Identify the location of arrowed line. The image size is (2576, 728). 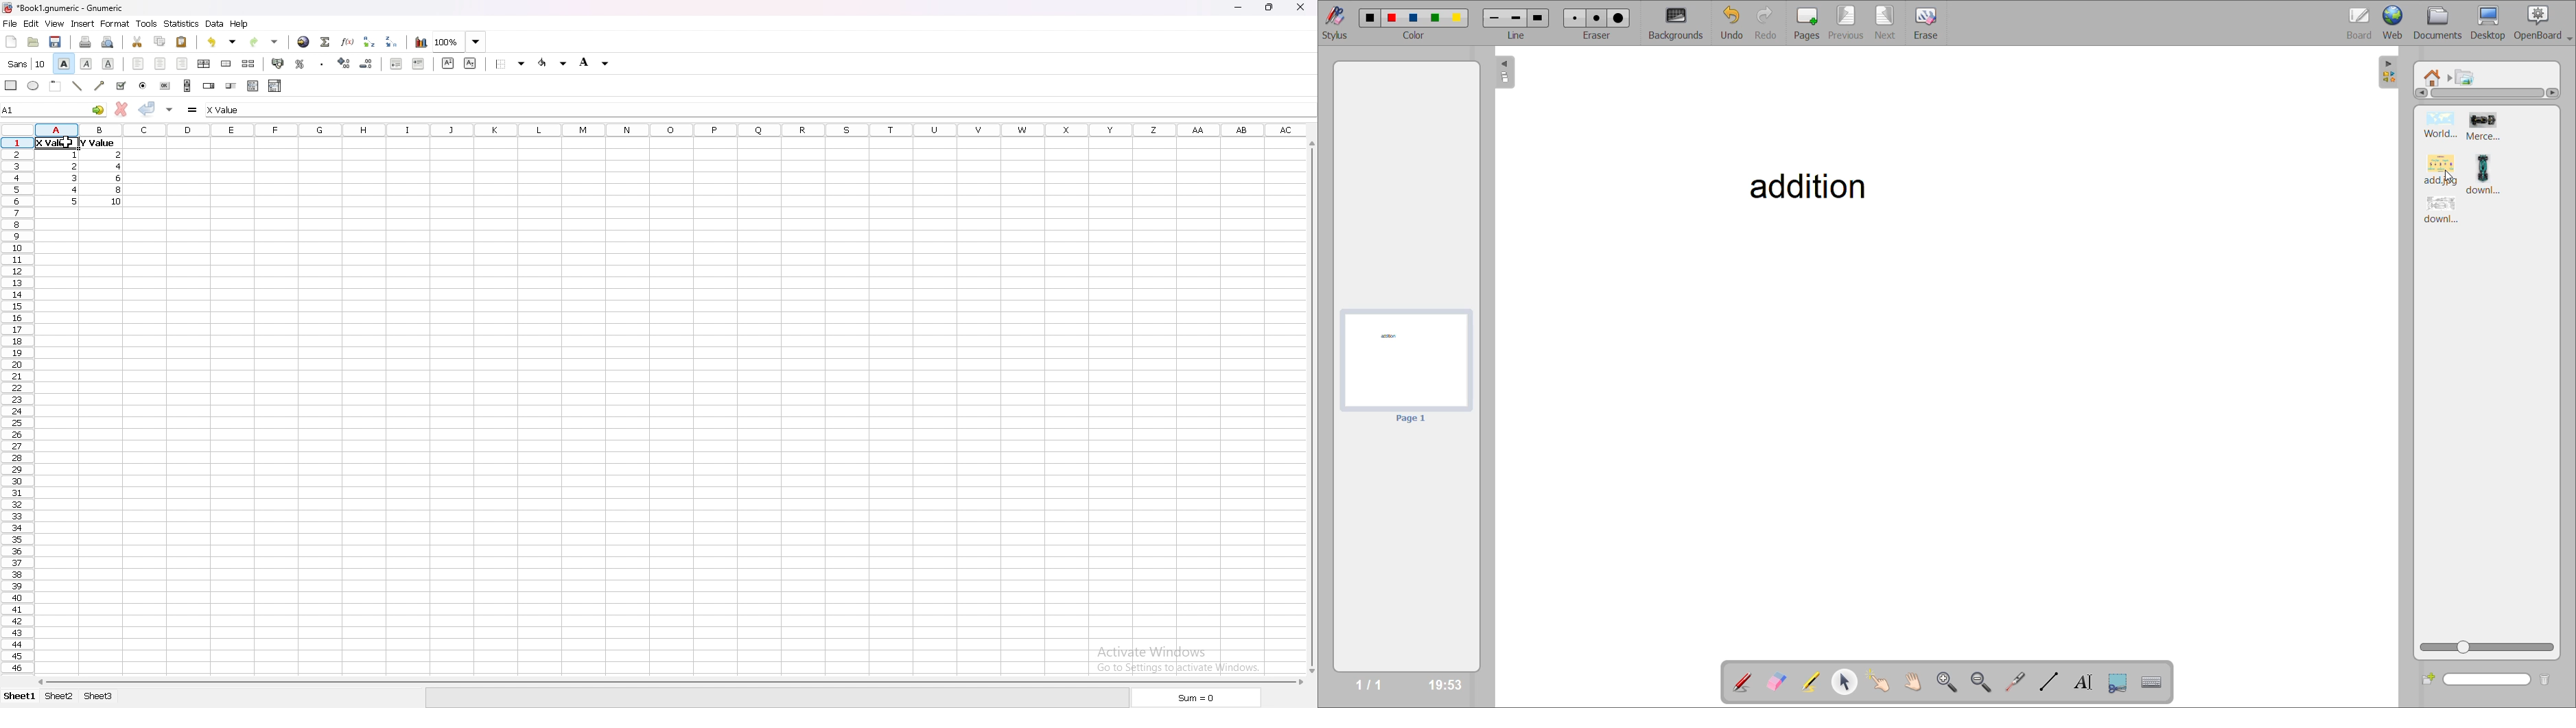
(100, 85).